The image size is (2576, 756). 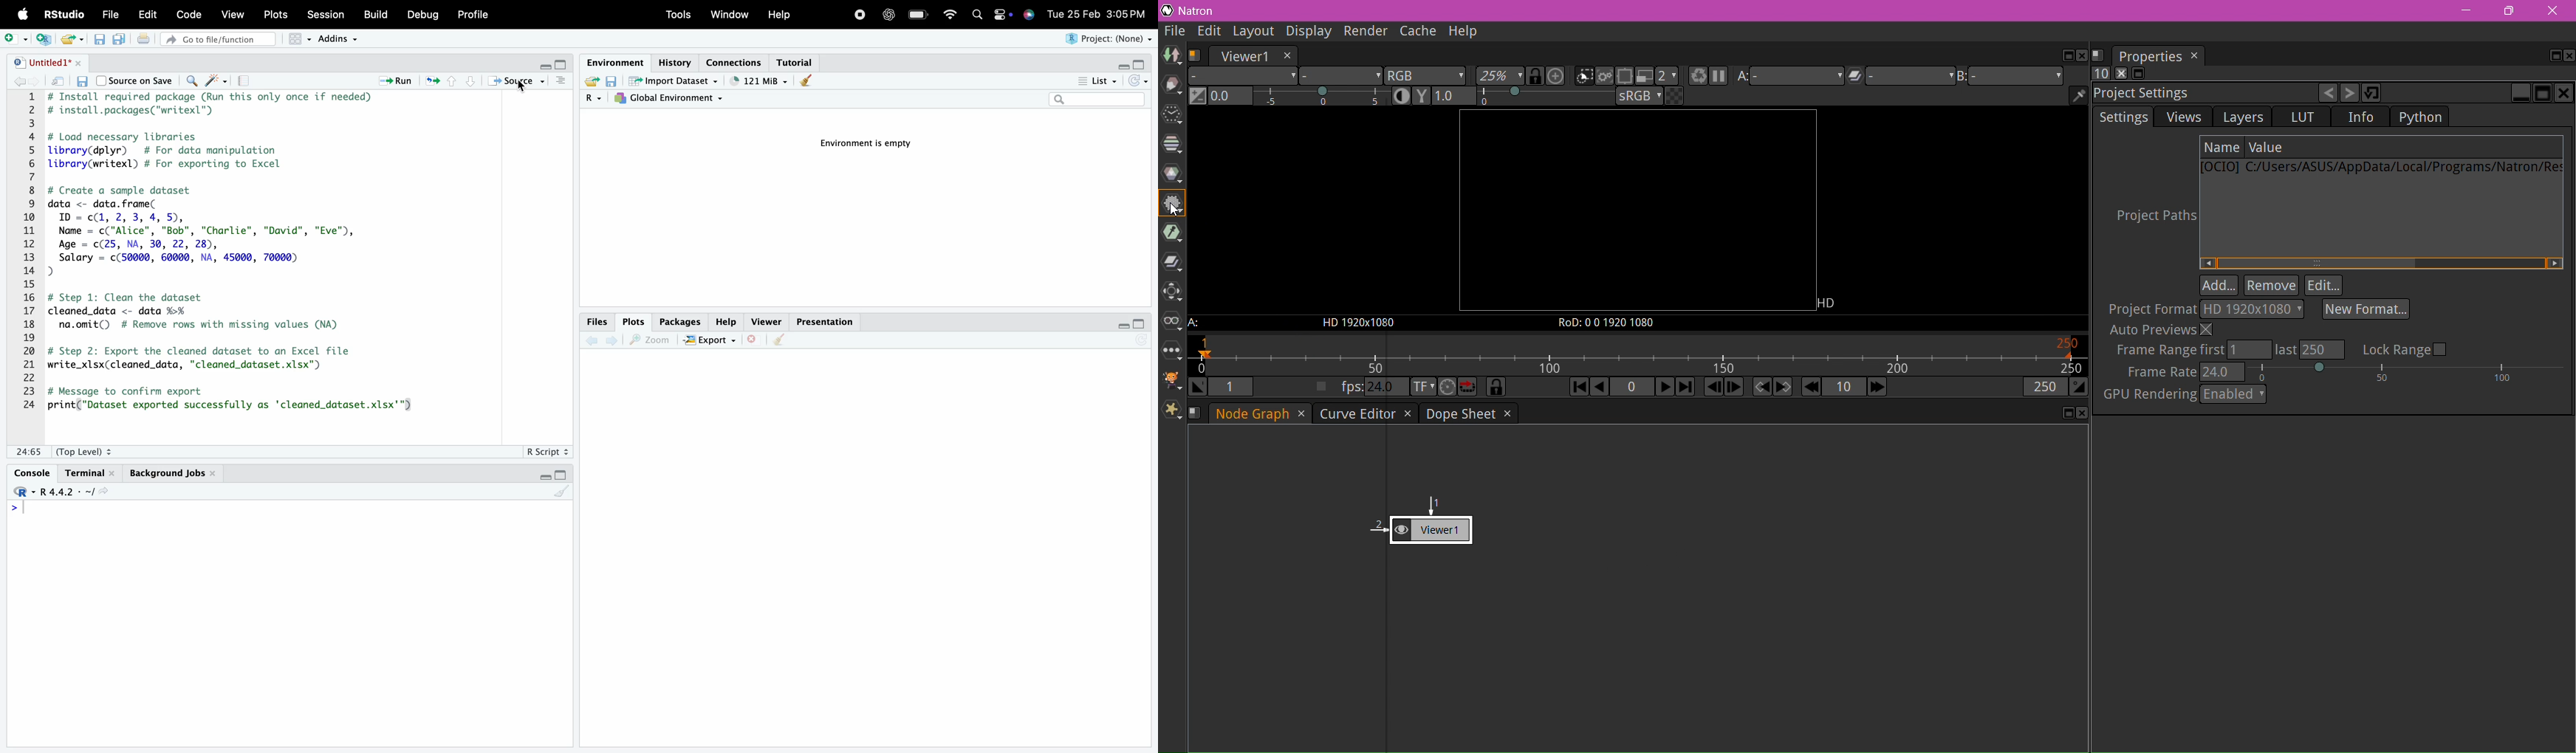 What do you see at coordinates (46, 61) in the screenshot?
I see `Untitled1` at bounding box center [46, 61].